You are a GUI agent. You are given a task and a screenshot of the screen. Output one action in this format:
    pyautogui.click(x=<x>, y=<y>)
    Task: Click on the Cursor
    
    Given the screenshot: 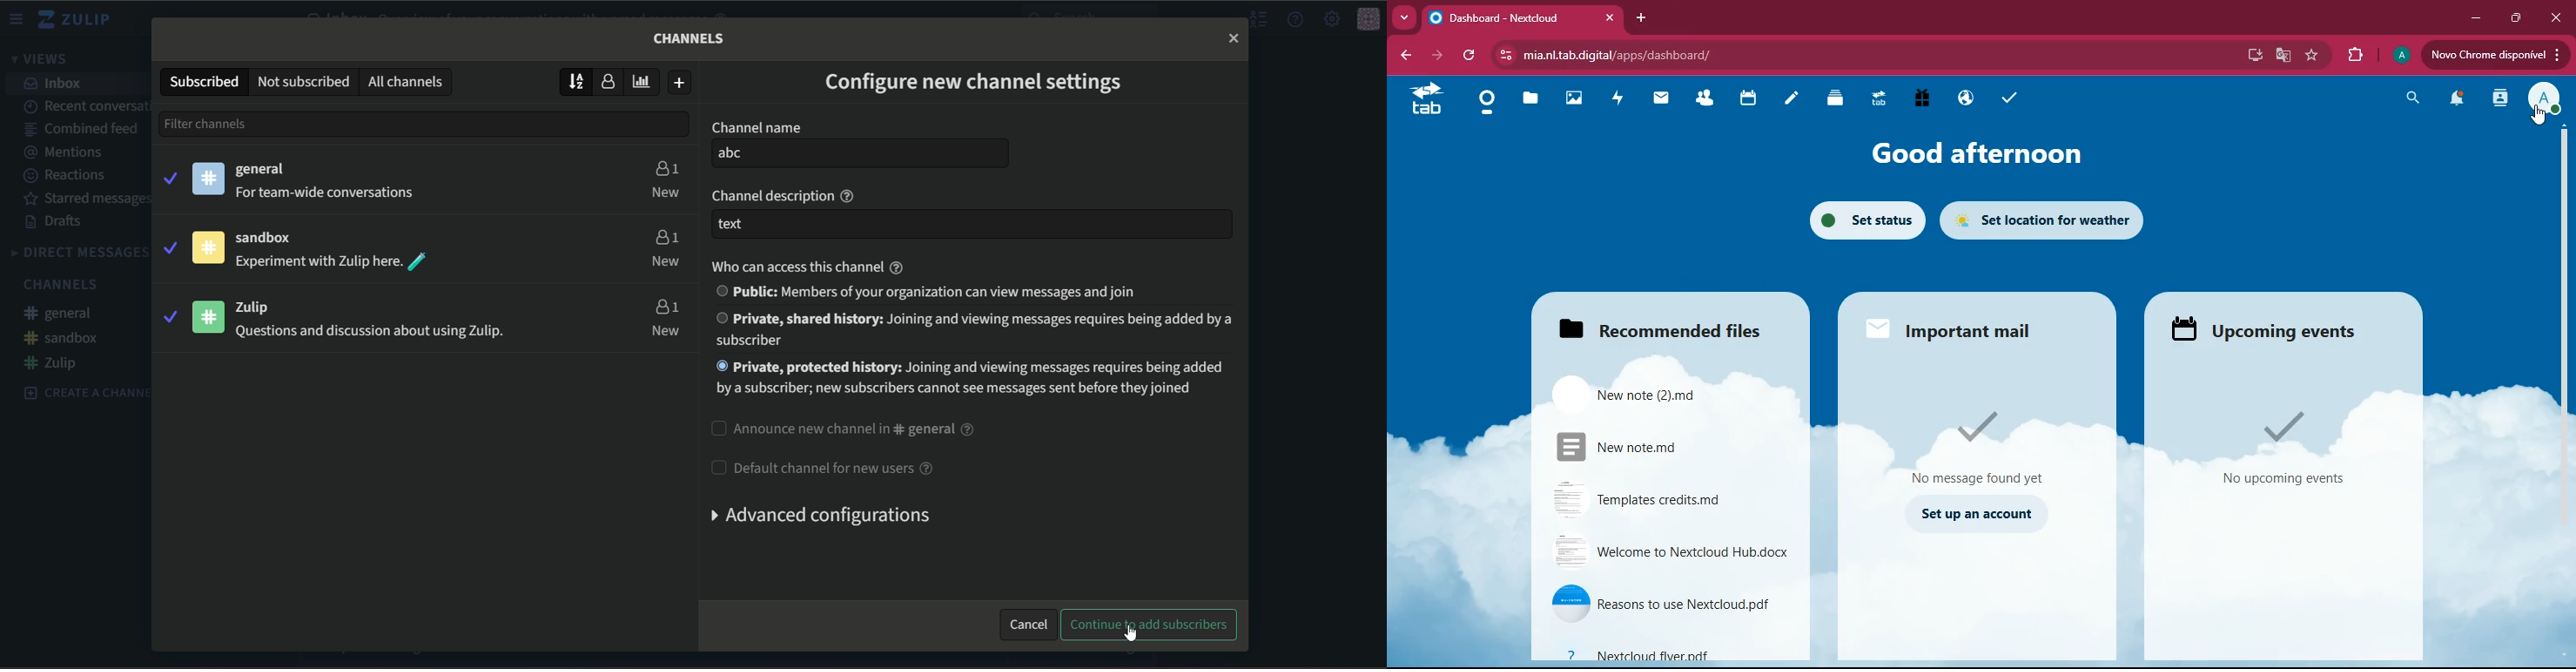 What is the action you would take?
    pyautogui.click(x=1129, y=634)
    